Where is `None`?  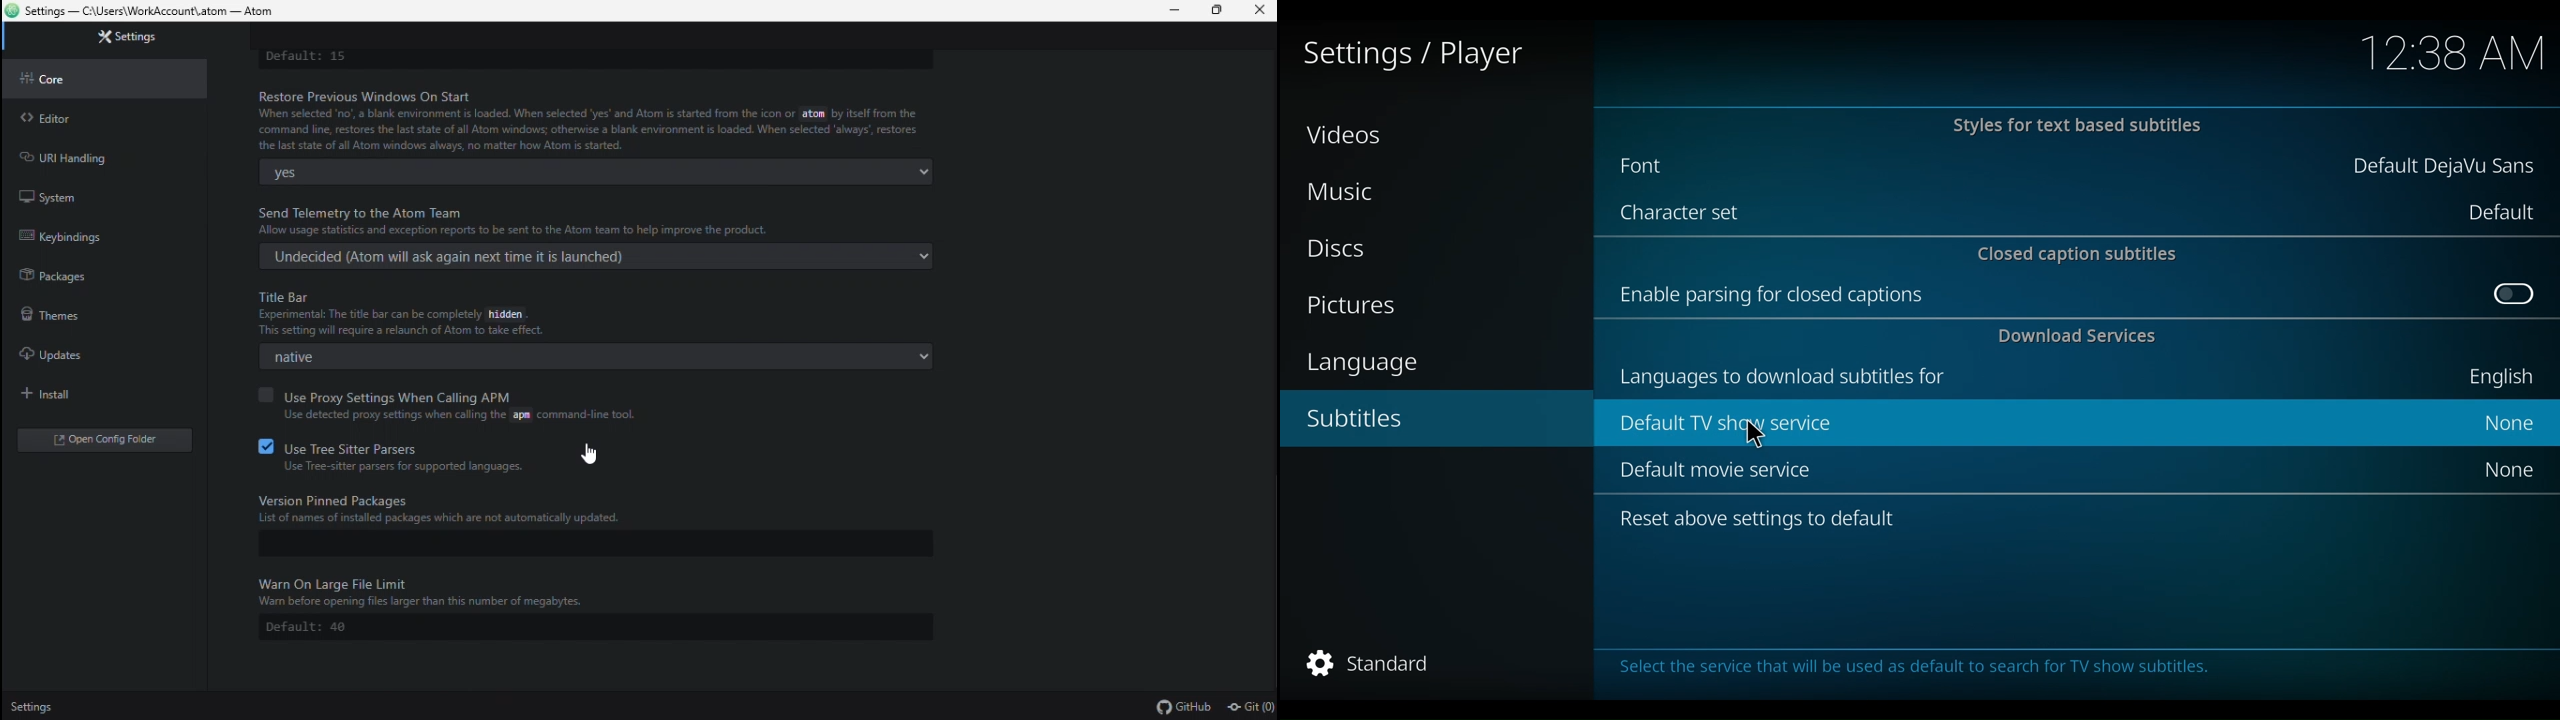
None is located at coordinates (2509, 423).